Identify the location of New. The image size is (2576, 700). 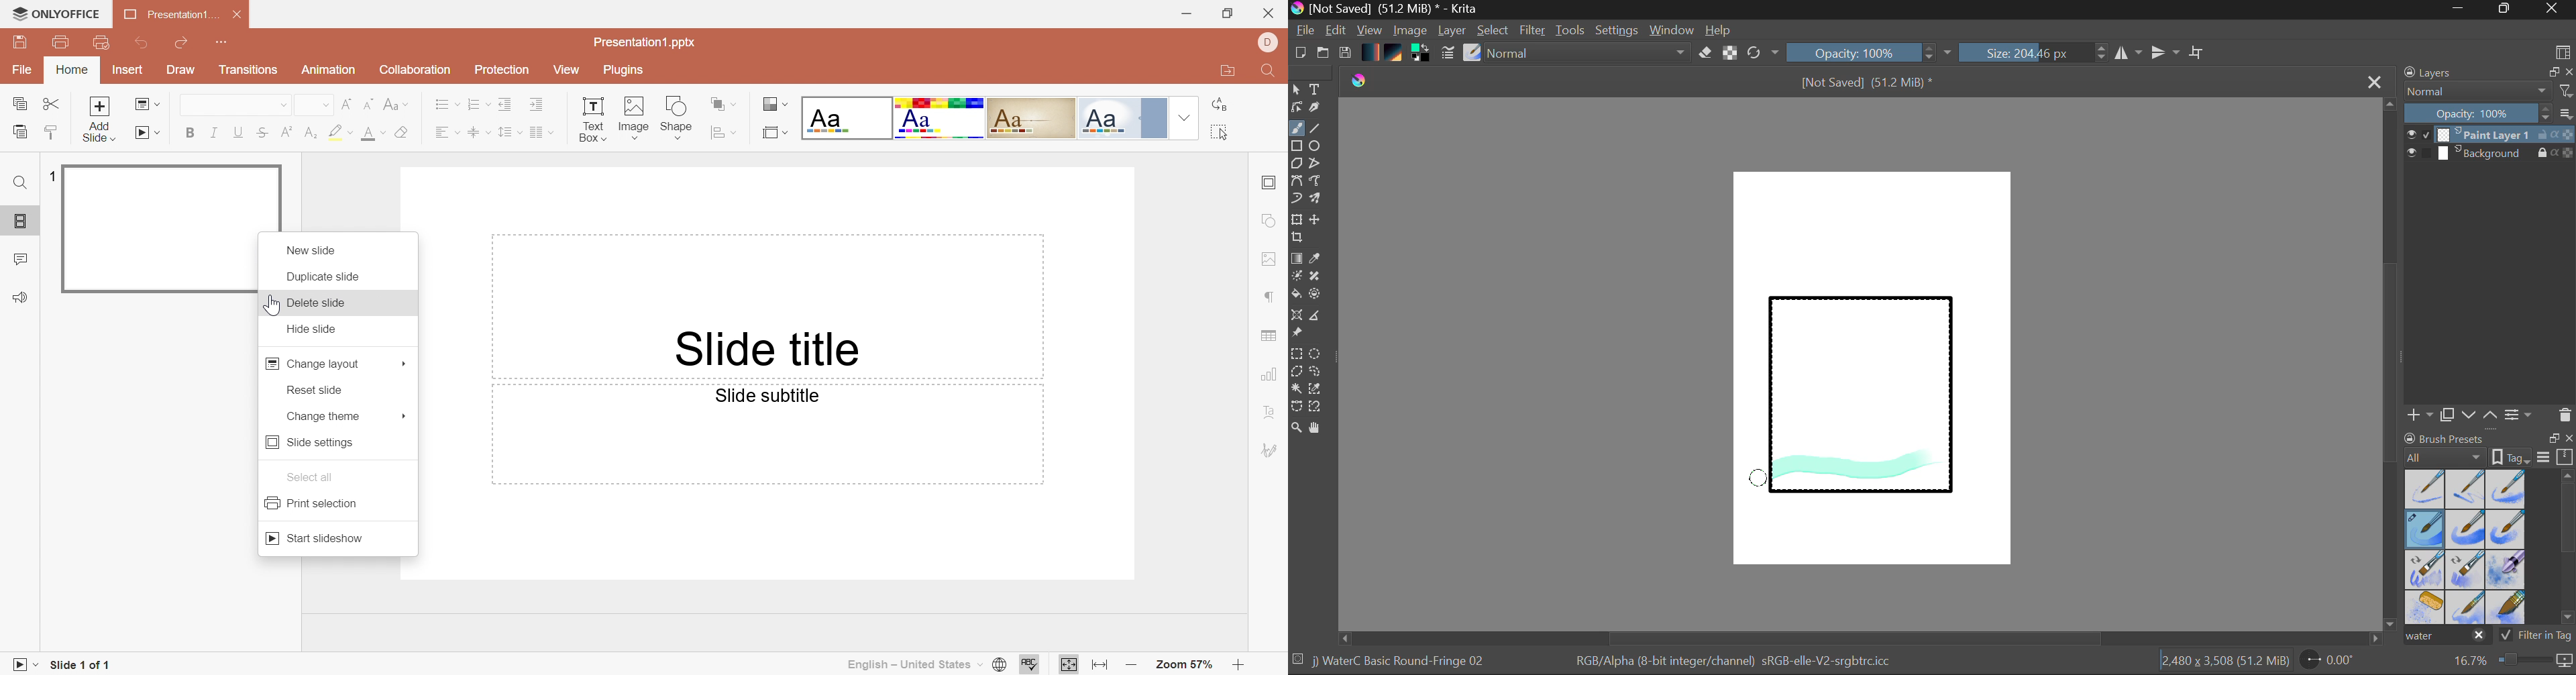
(1299, 54).